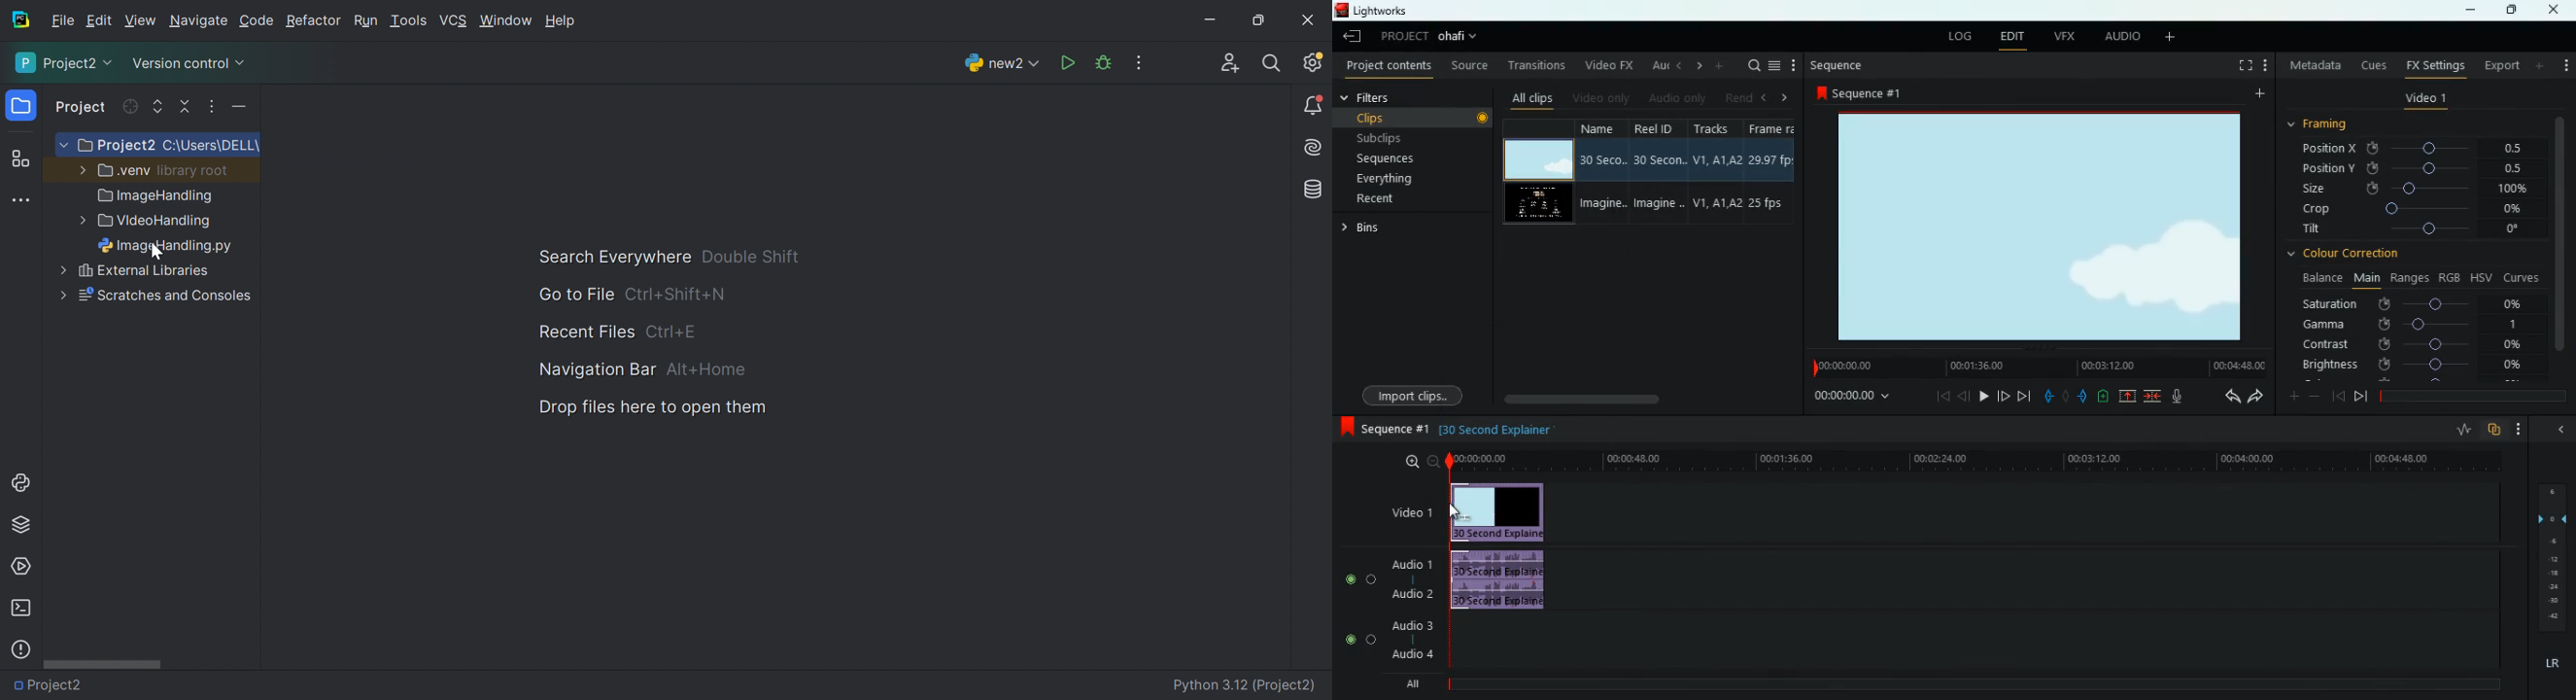 This screenshot has width=2576, height=700. What do you see at coordinates (2405, 169) in the screenshot?
I see `position y` at bounding box center [2405, 169].